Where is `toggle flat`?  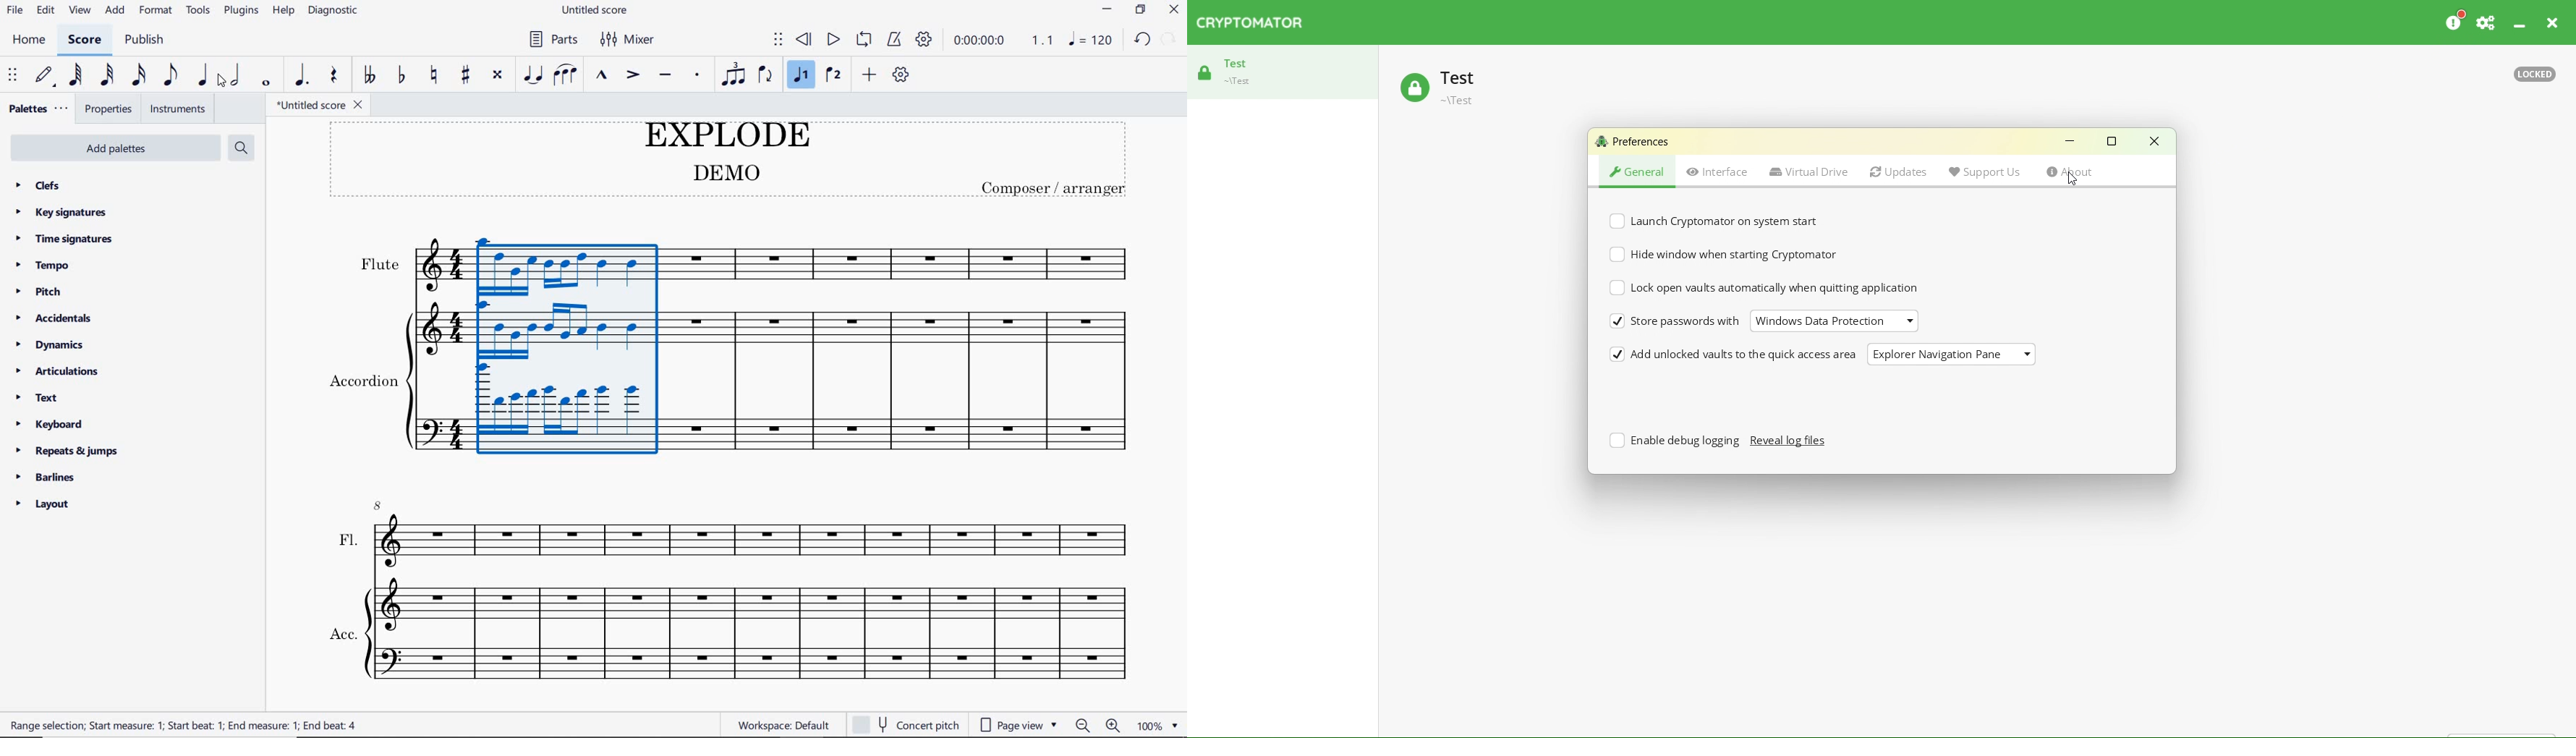
toggle flat is located at coordinates (401, 76).